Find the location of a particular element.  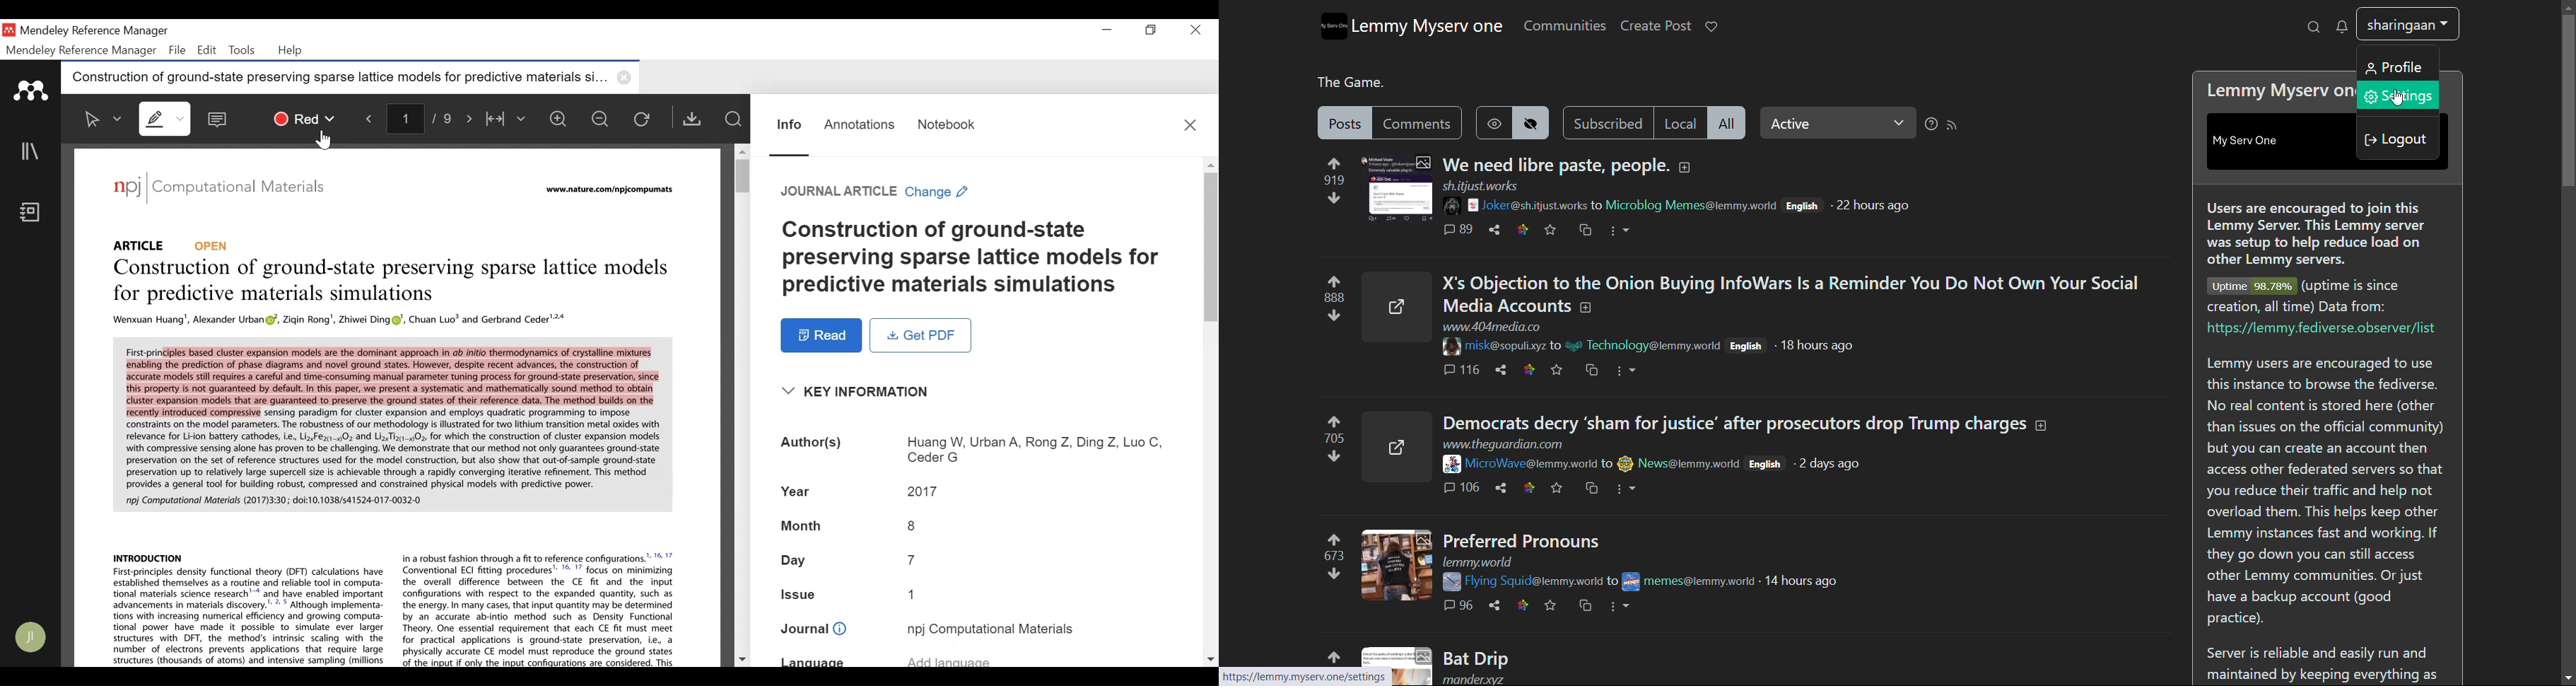

673 is located at coordinates (1330, 554).